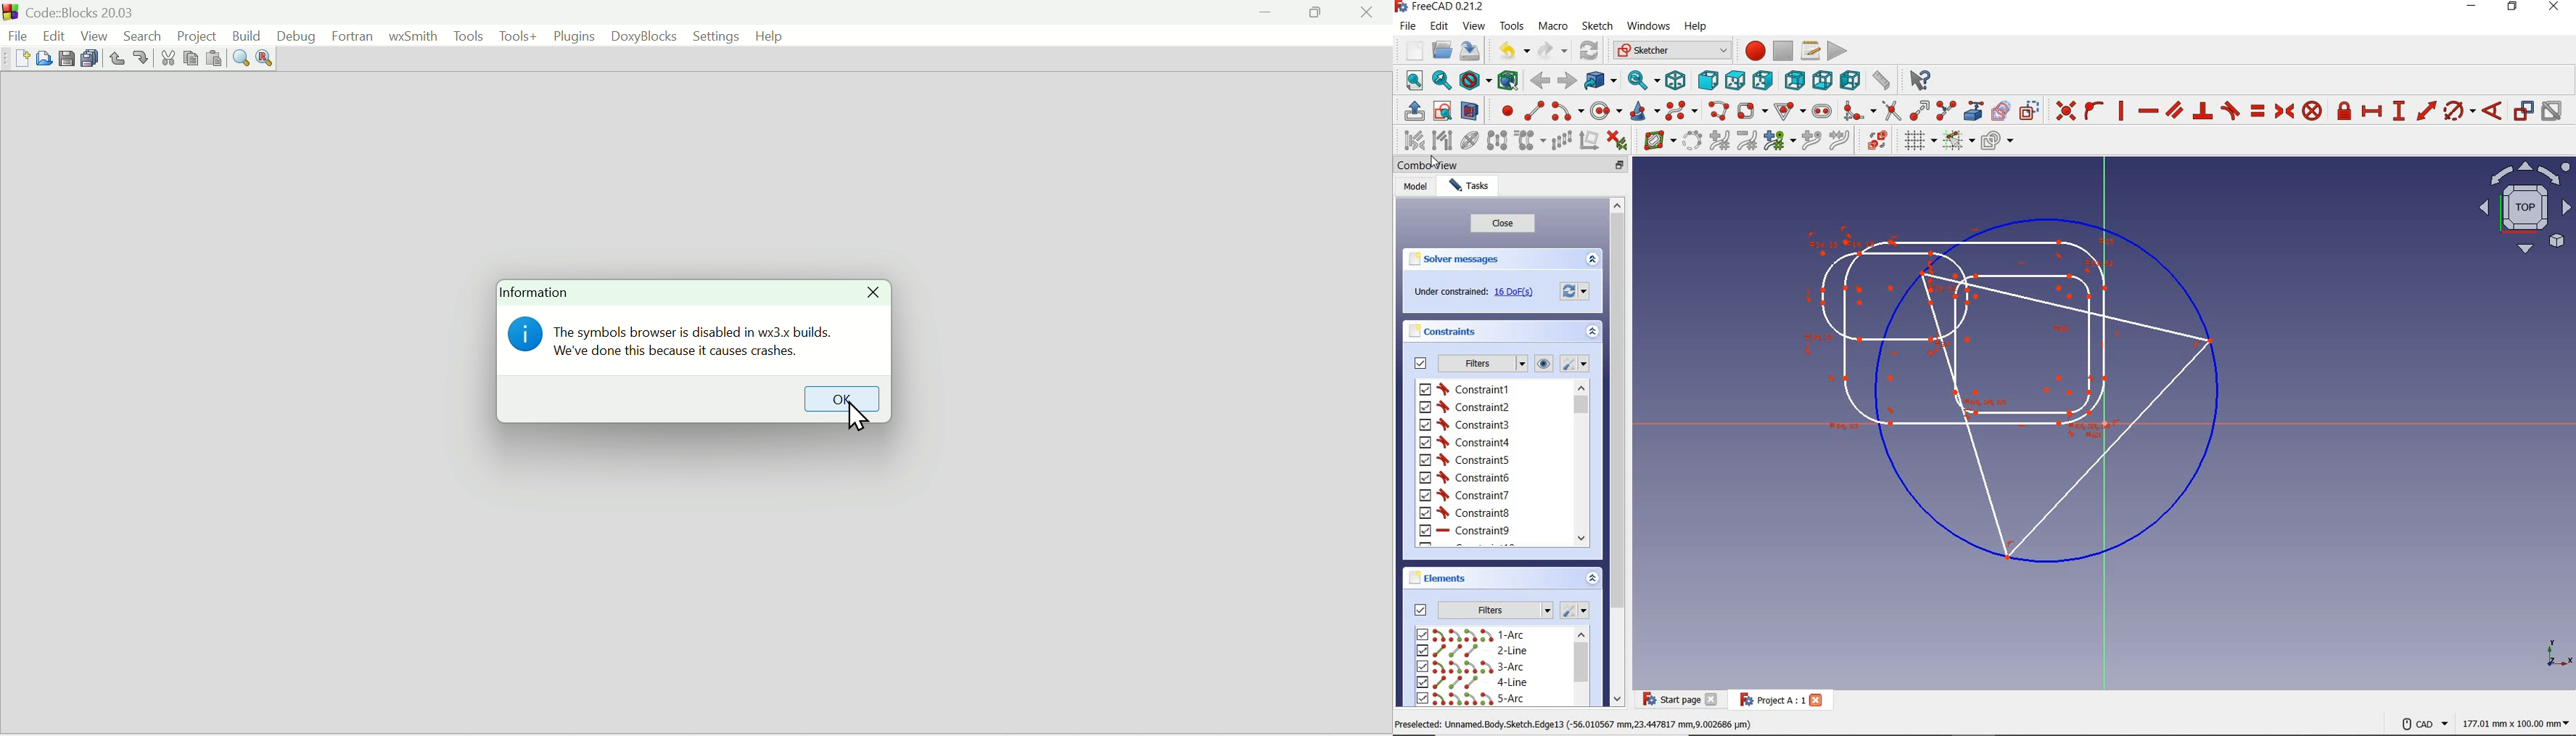  Describe the element at coordinates (46, 58) in the screenshot. I see `Open file` at that location.